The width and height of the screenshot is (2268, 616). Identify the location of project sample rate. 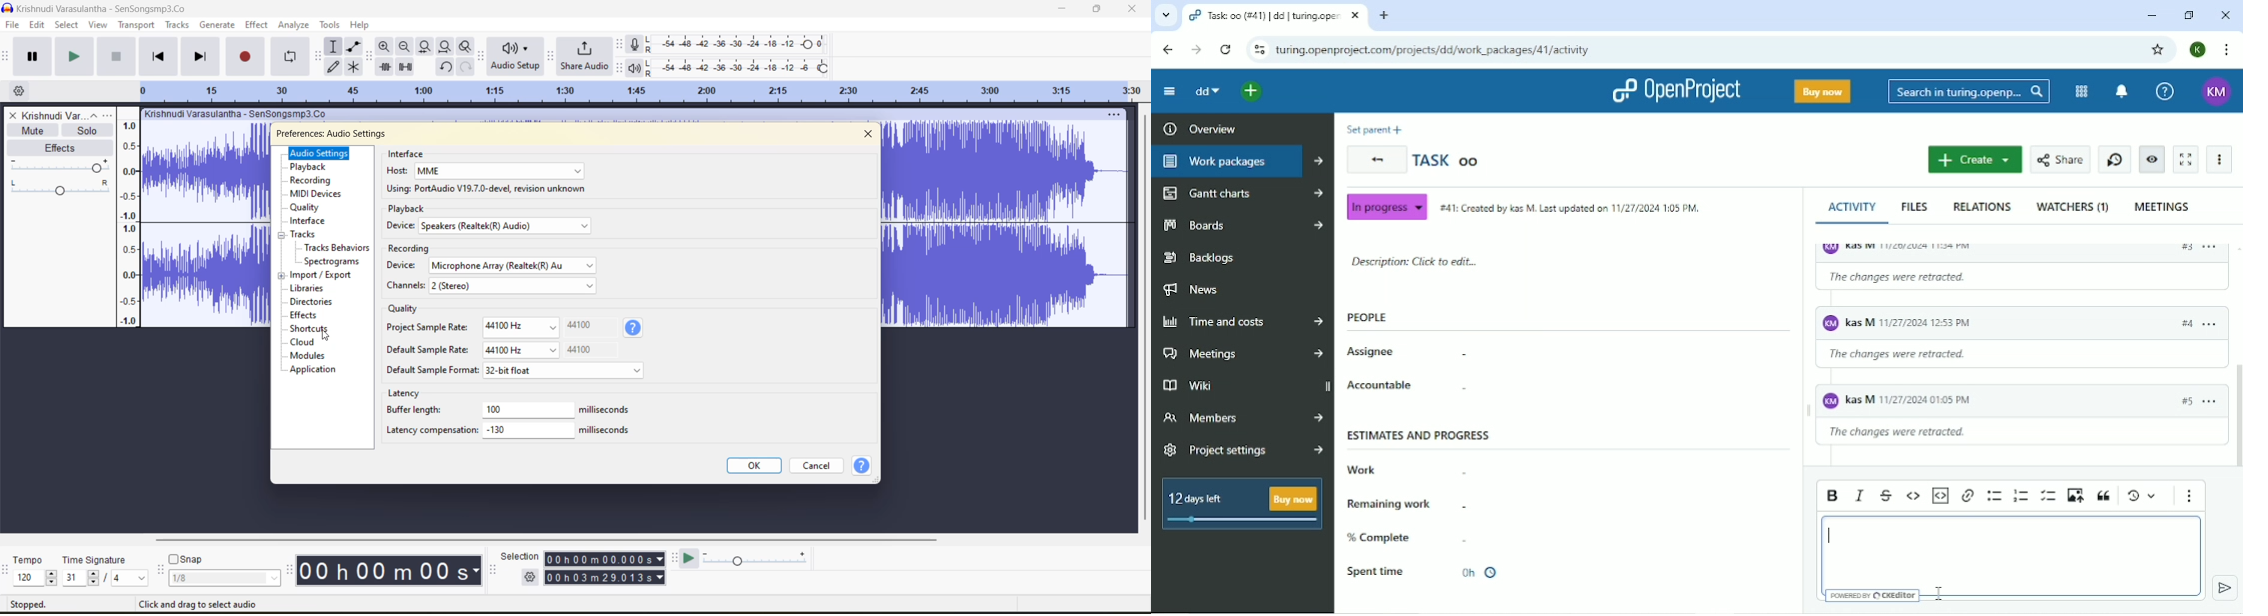
(486, 324).